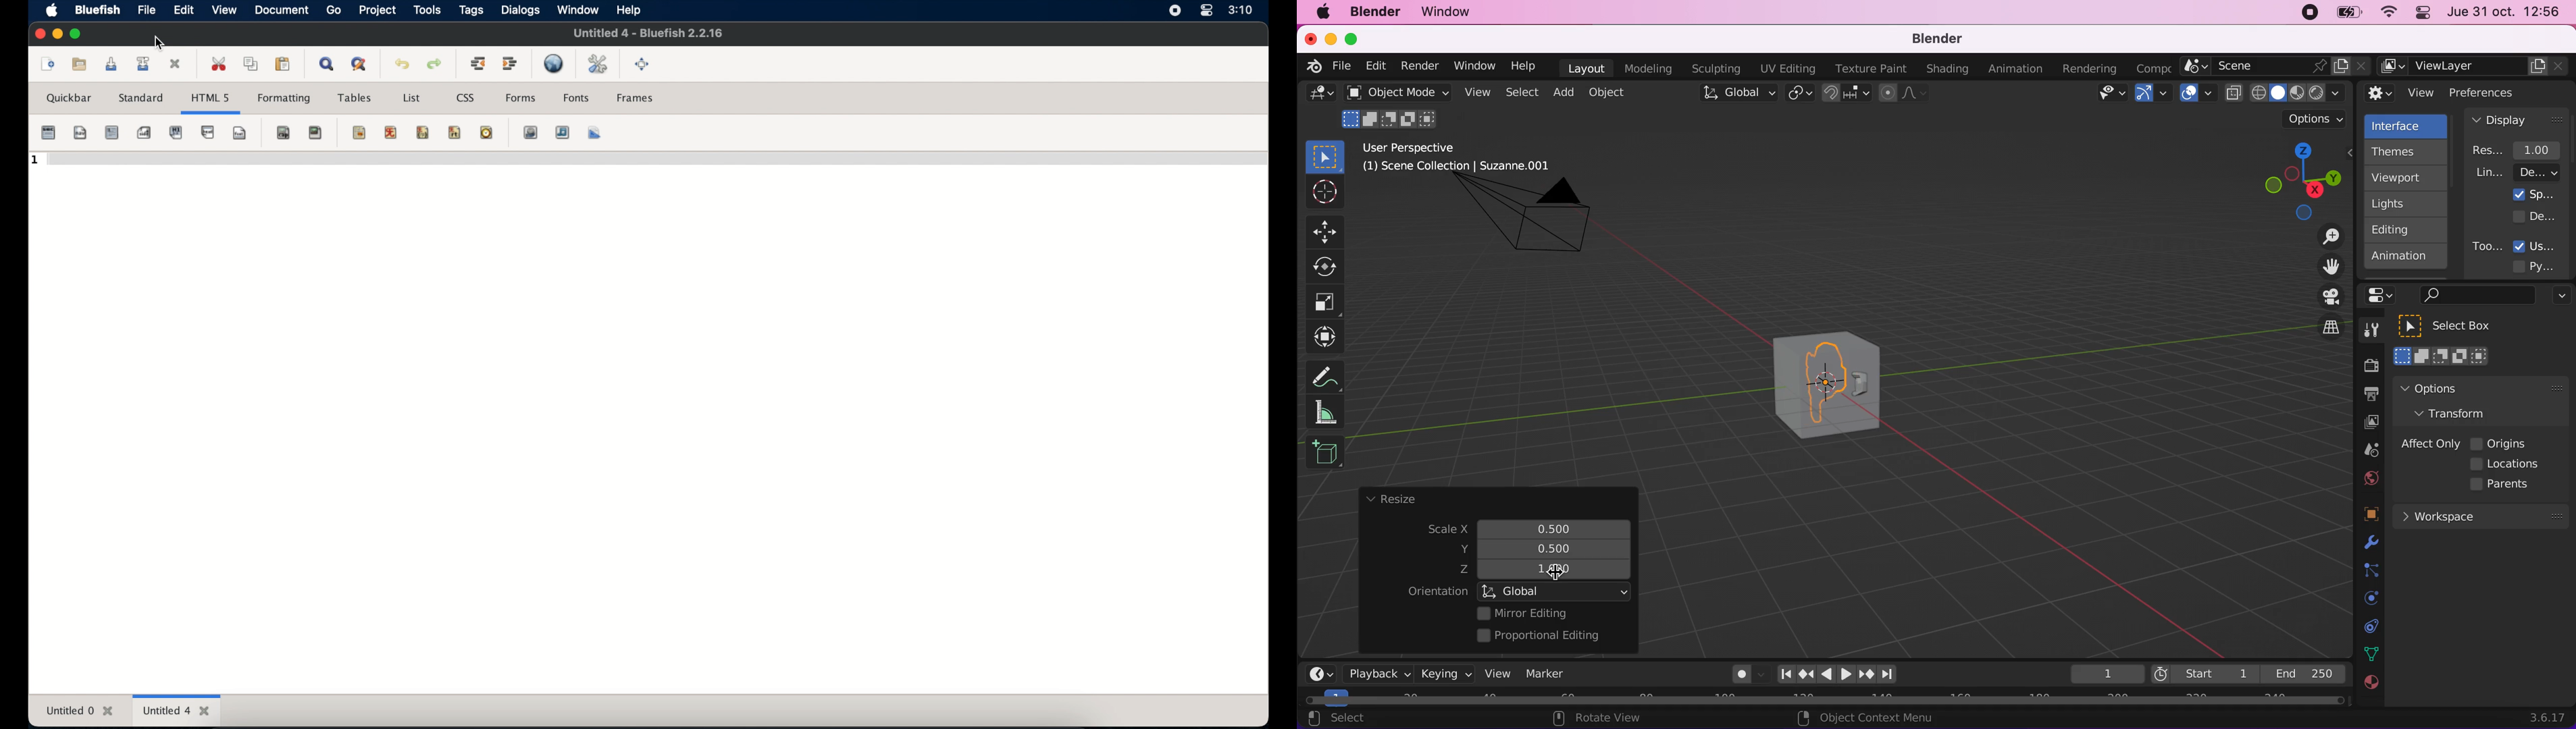  What do you see at coordinates (1931, 40) in the screenshot?
I see `blender` at bounding box center [1931, 40].